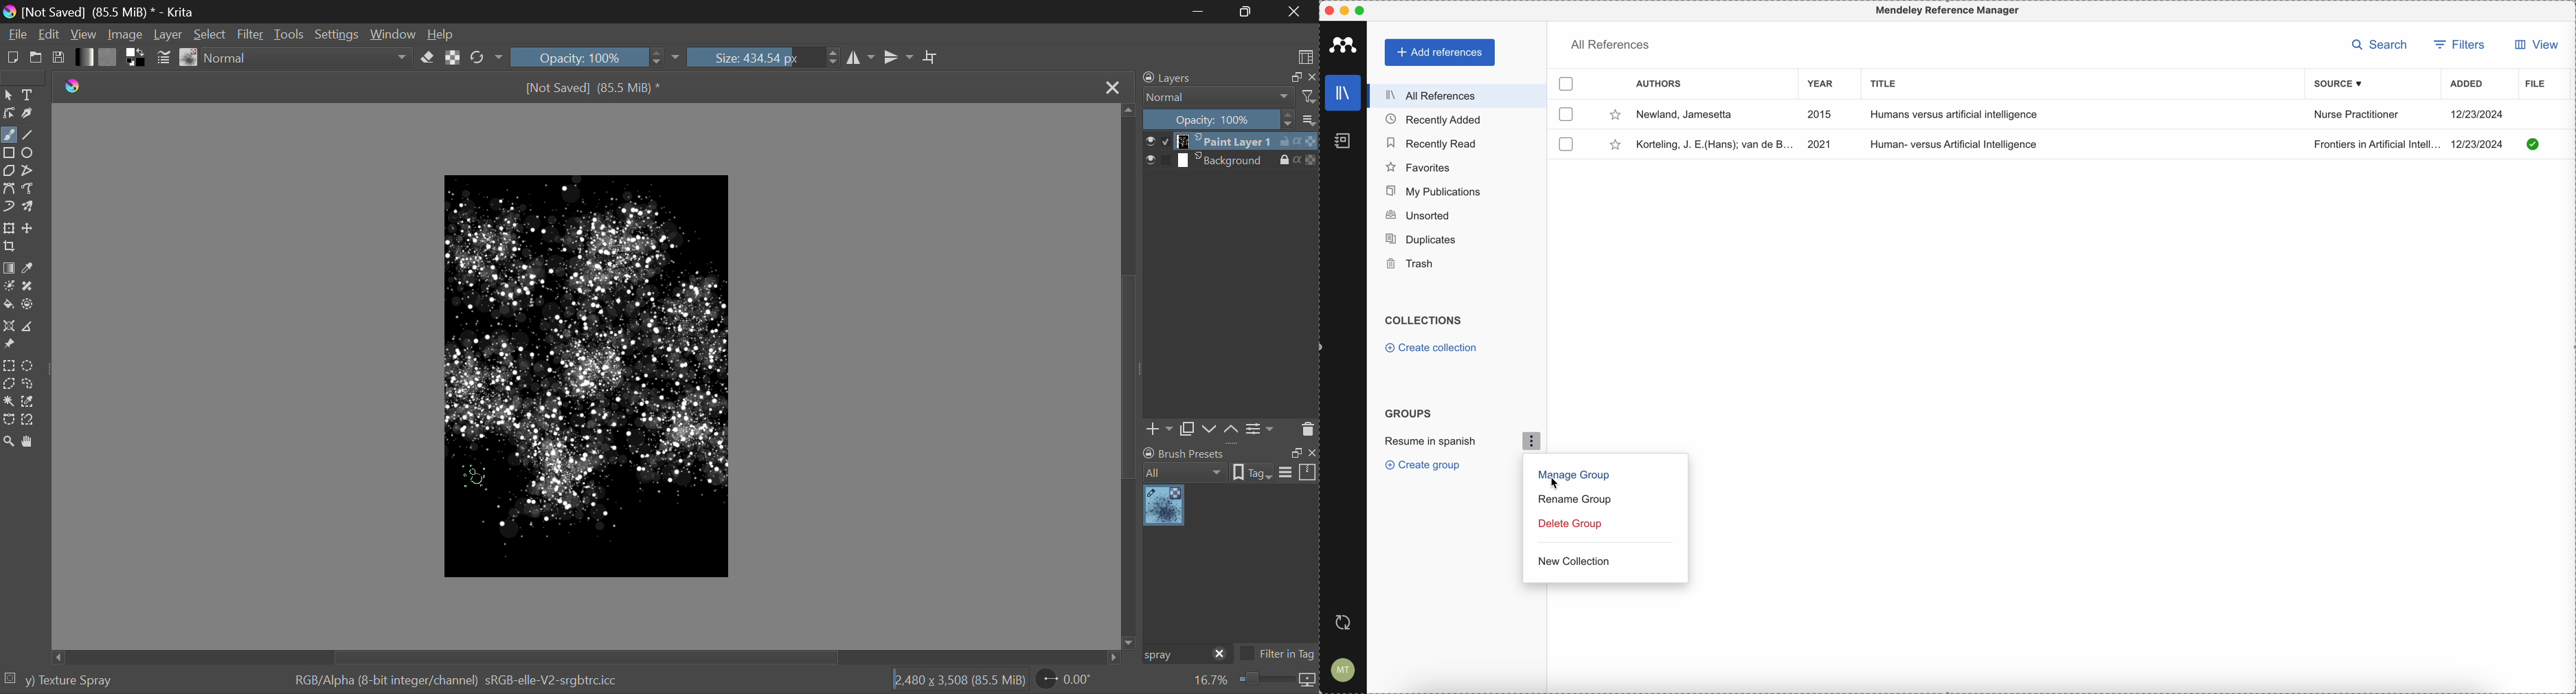 This screenshot has width=2576, height=700. I want to click on source, so click(2340, 84).